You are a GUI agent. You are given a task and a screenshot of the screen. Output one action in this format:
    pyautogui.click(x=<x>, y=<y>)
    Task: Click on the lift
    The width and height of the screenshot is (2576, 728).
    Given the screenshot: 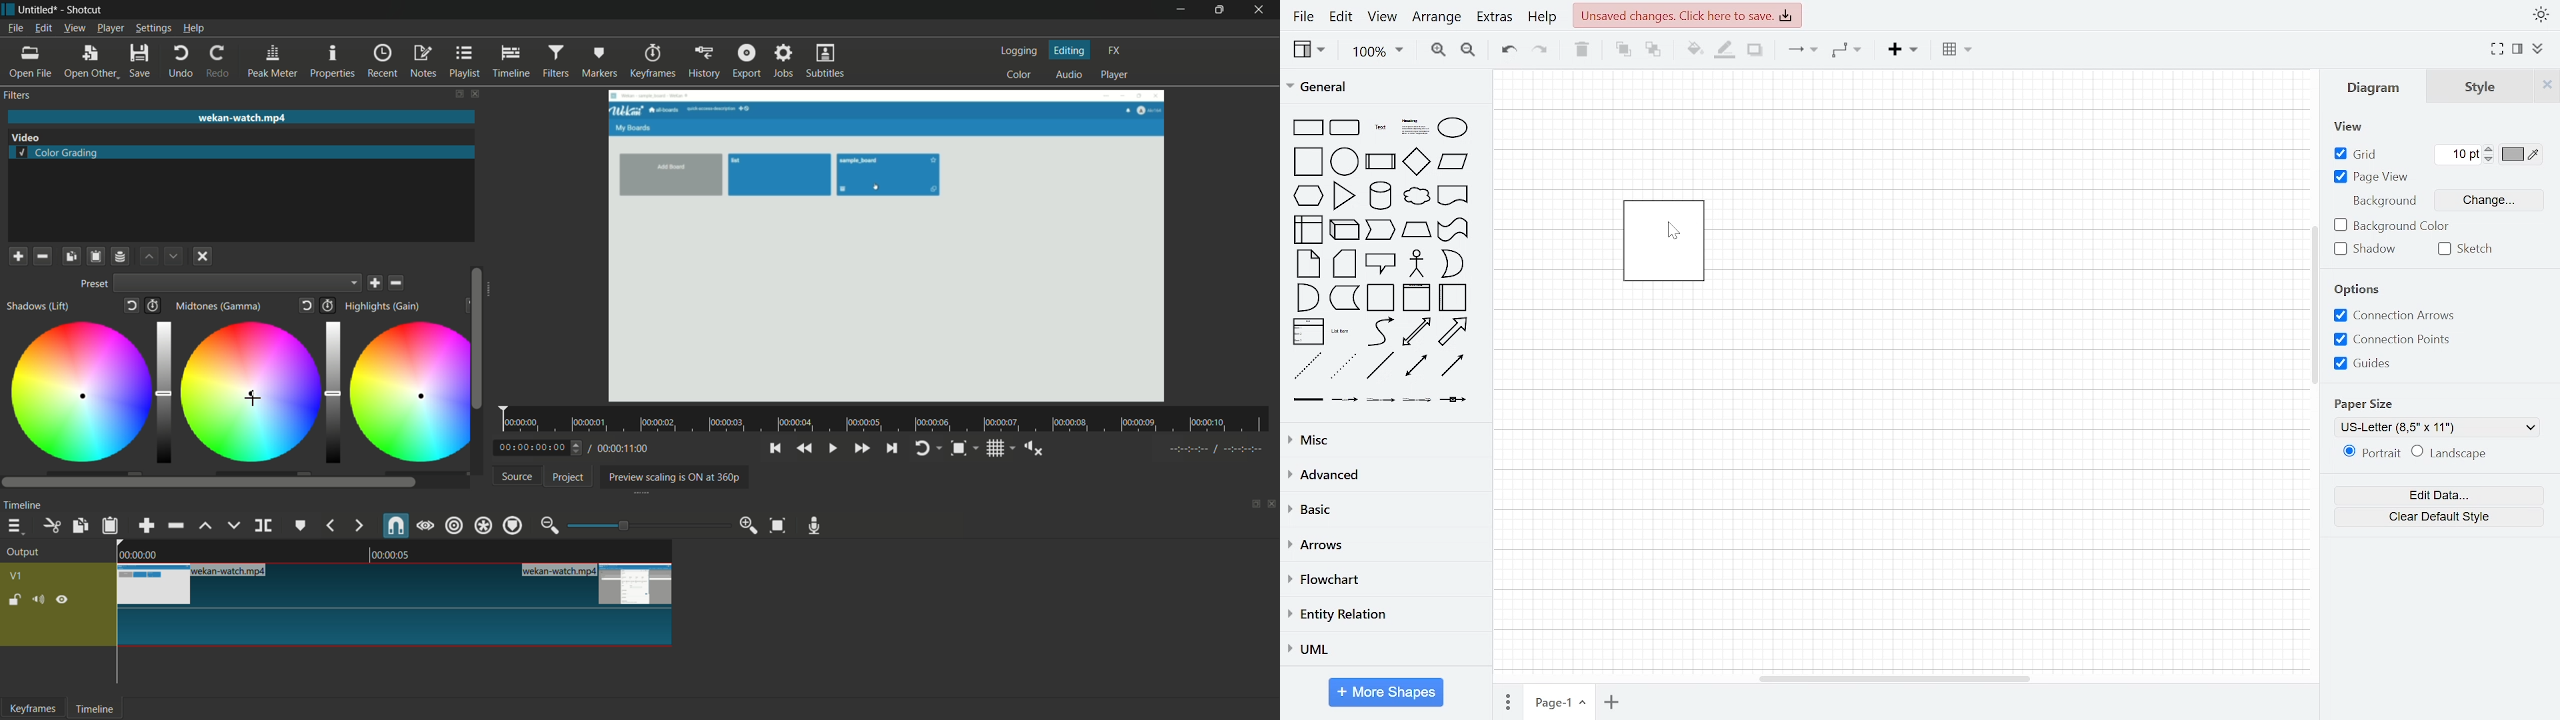 What is the action you would take?
    pyautogui.click(x=205, y=525)
    